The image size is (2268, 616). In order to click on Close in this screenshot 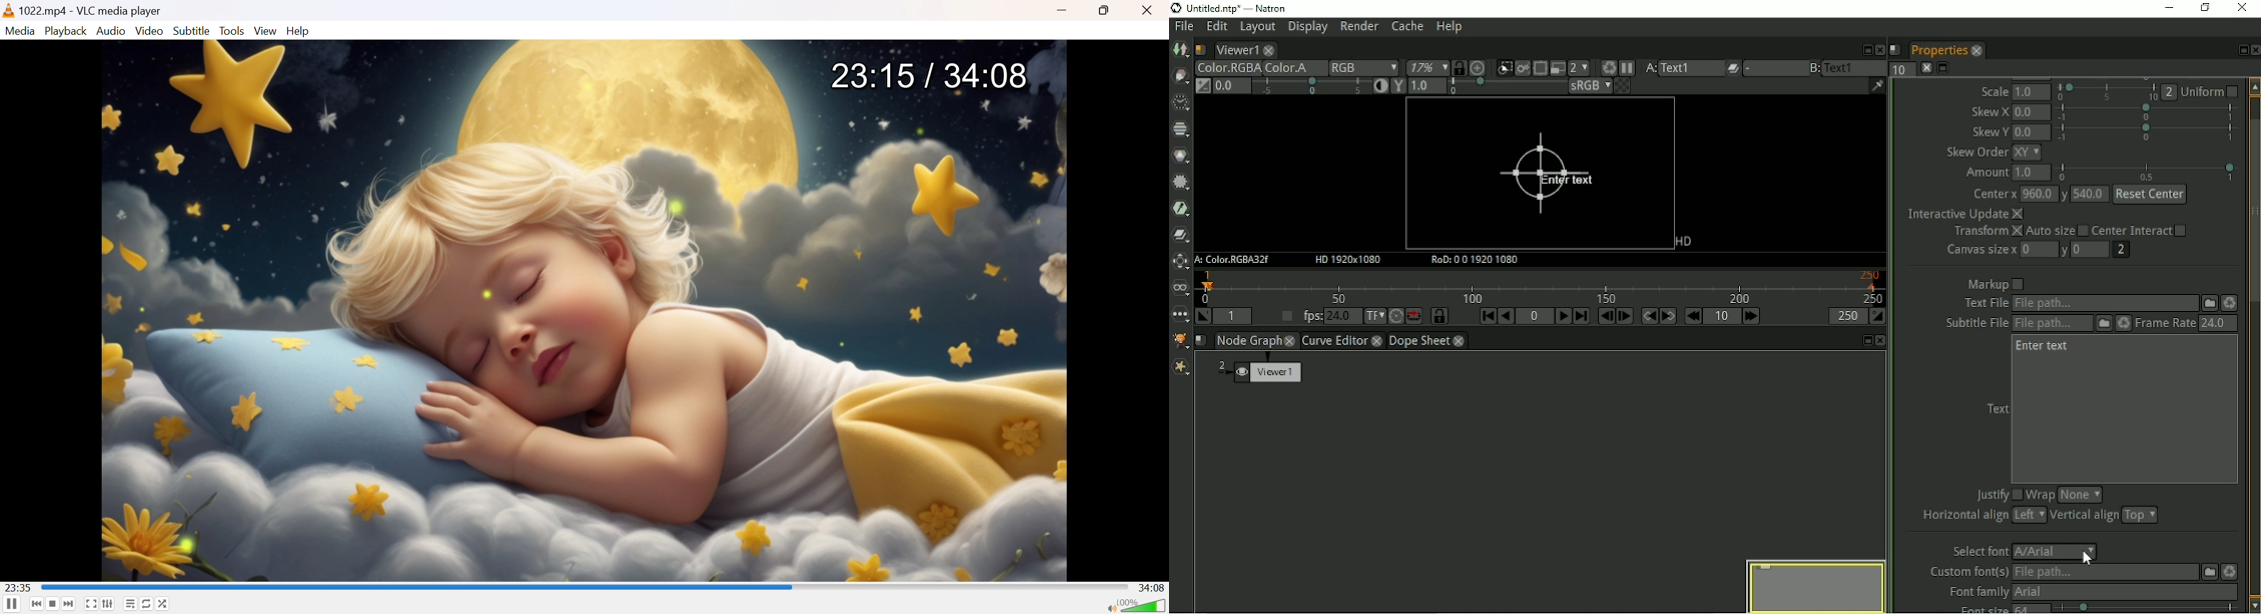, I will do `click(1149, 11)`.